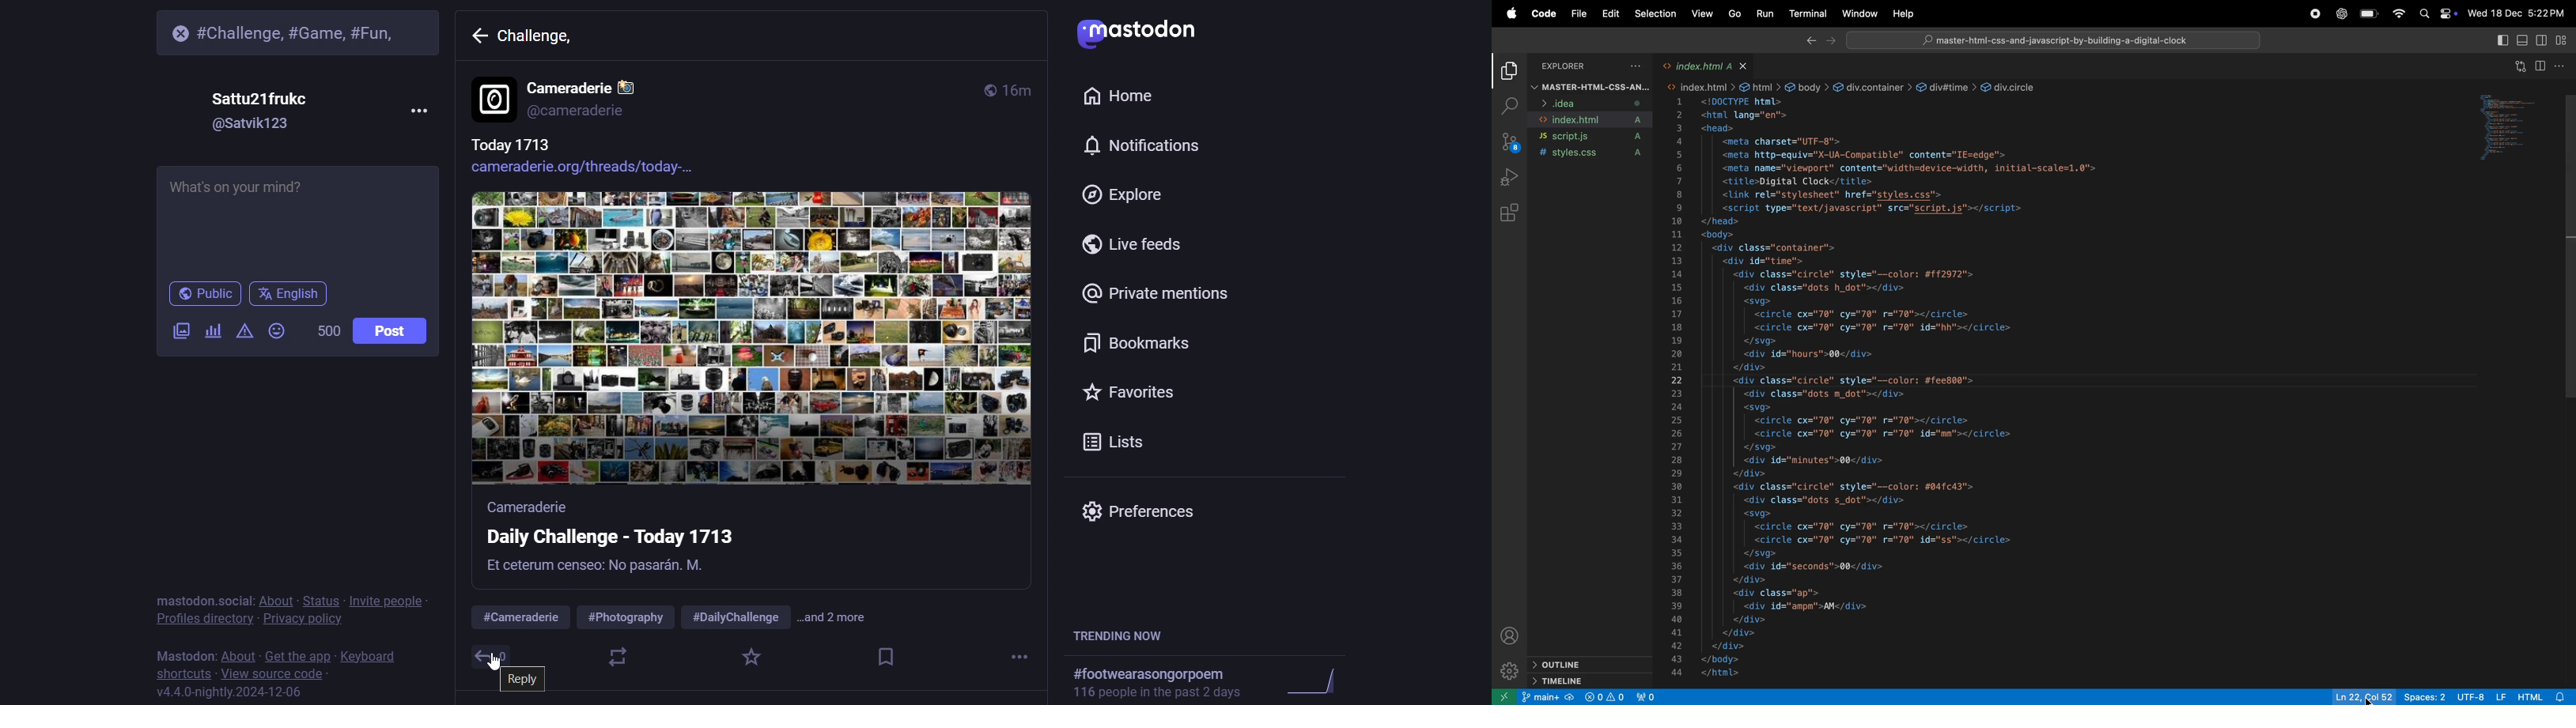  I want to click on bookmark, so click(886, 658).